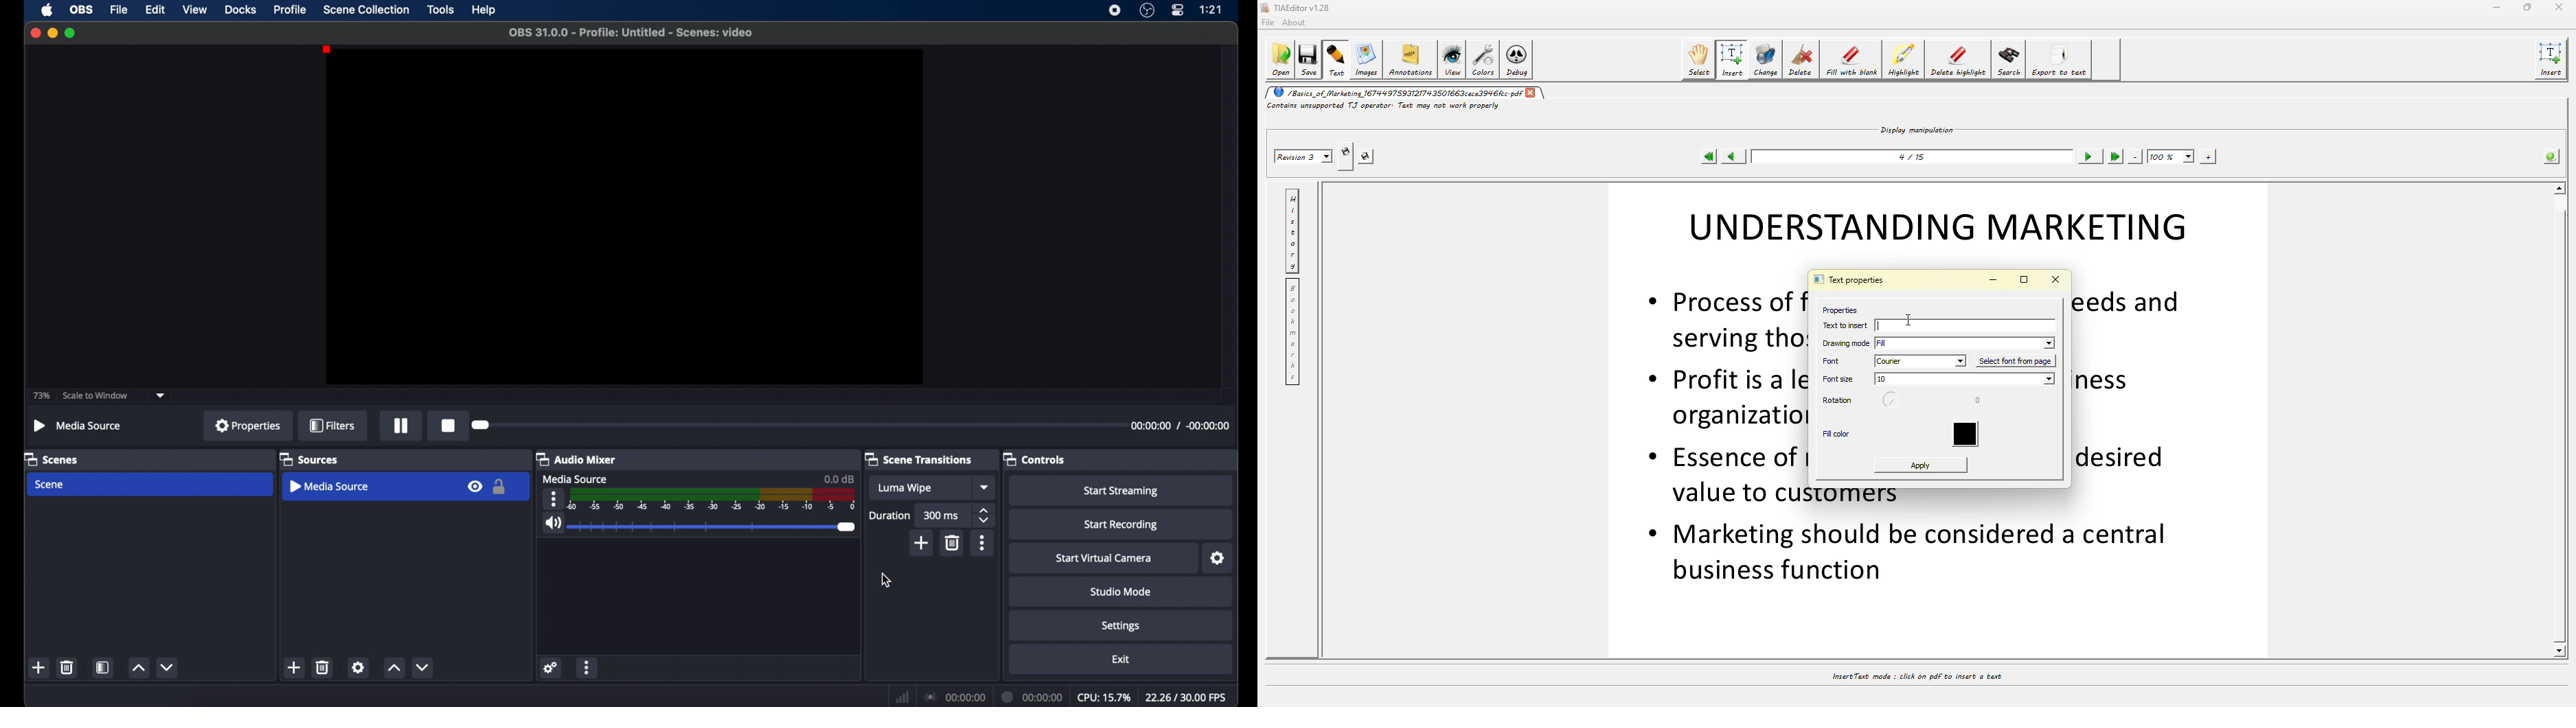 Image resolution: width=2576 pixels, height=728 pixels. What do you see at coordinates (393, 668) in the screenshot?
I see `increment` at bounding box center [393, 668].